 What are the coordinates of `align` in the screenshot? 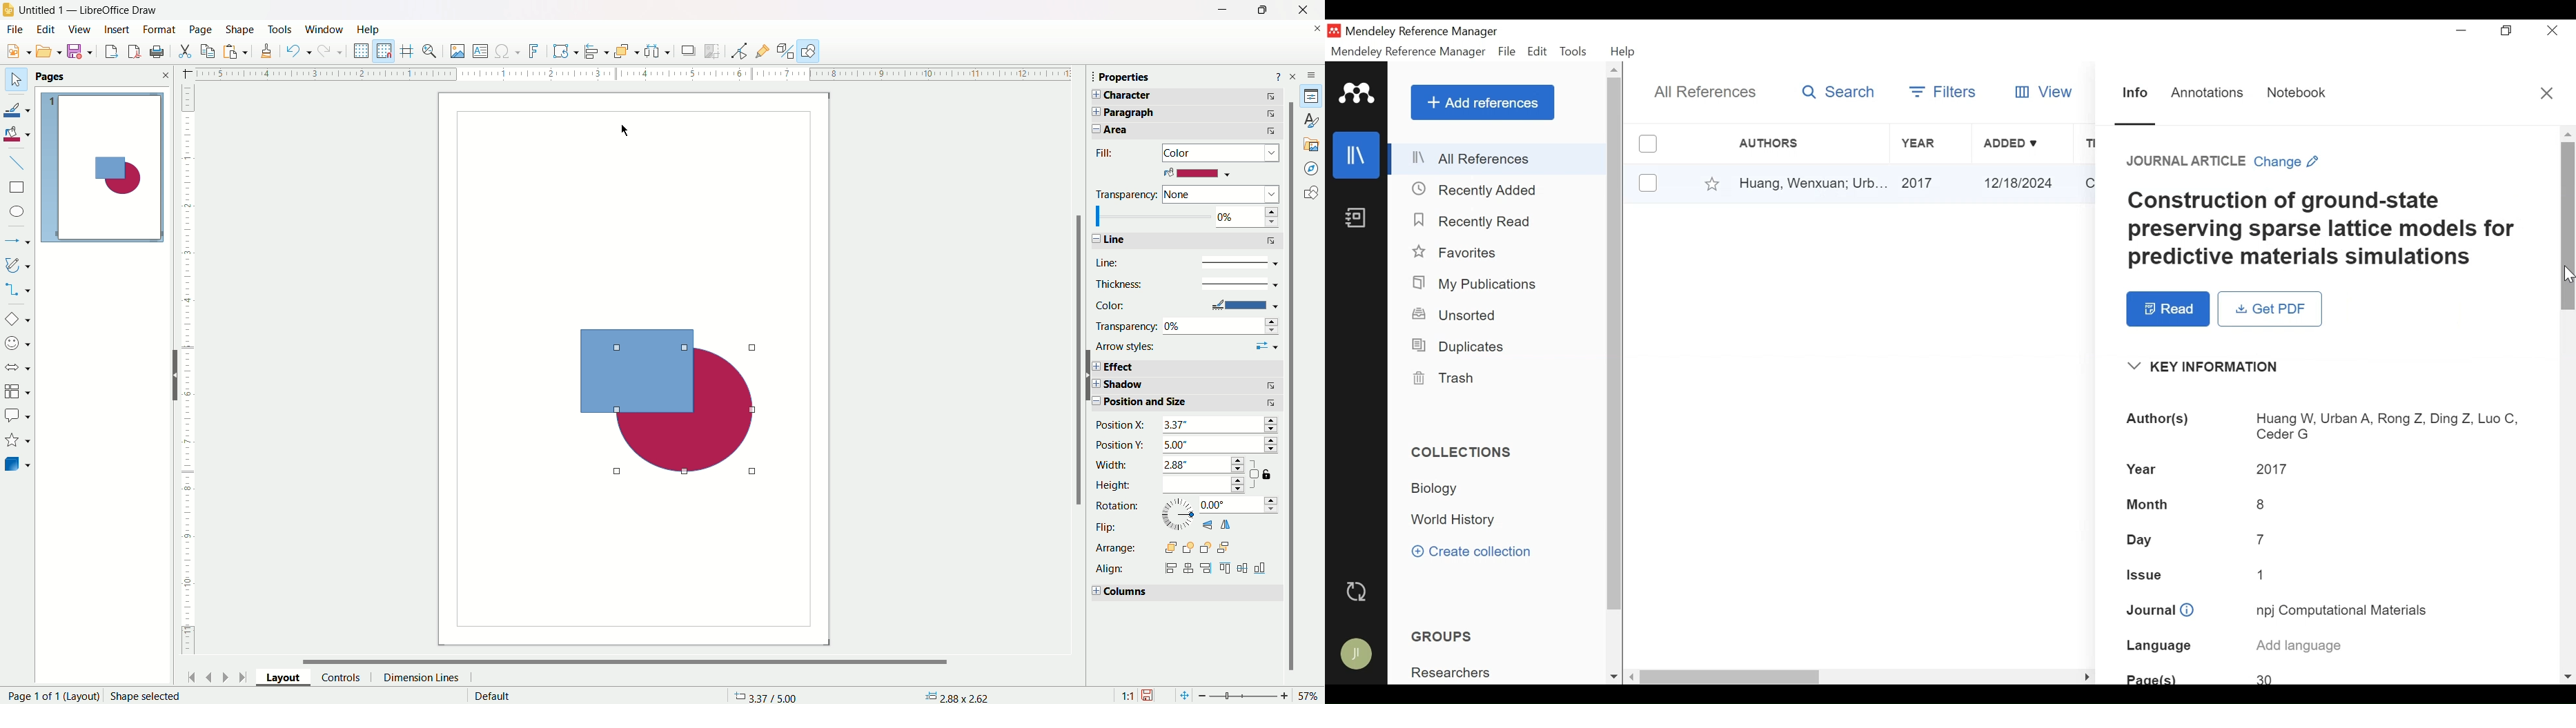 It's located at (1186, 569).